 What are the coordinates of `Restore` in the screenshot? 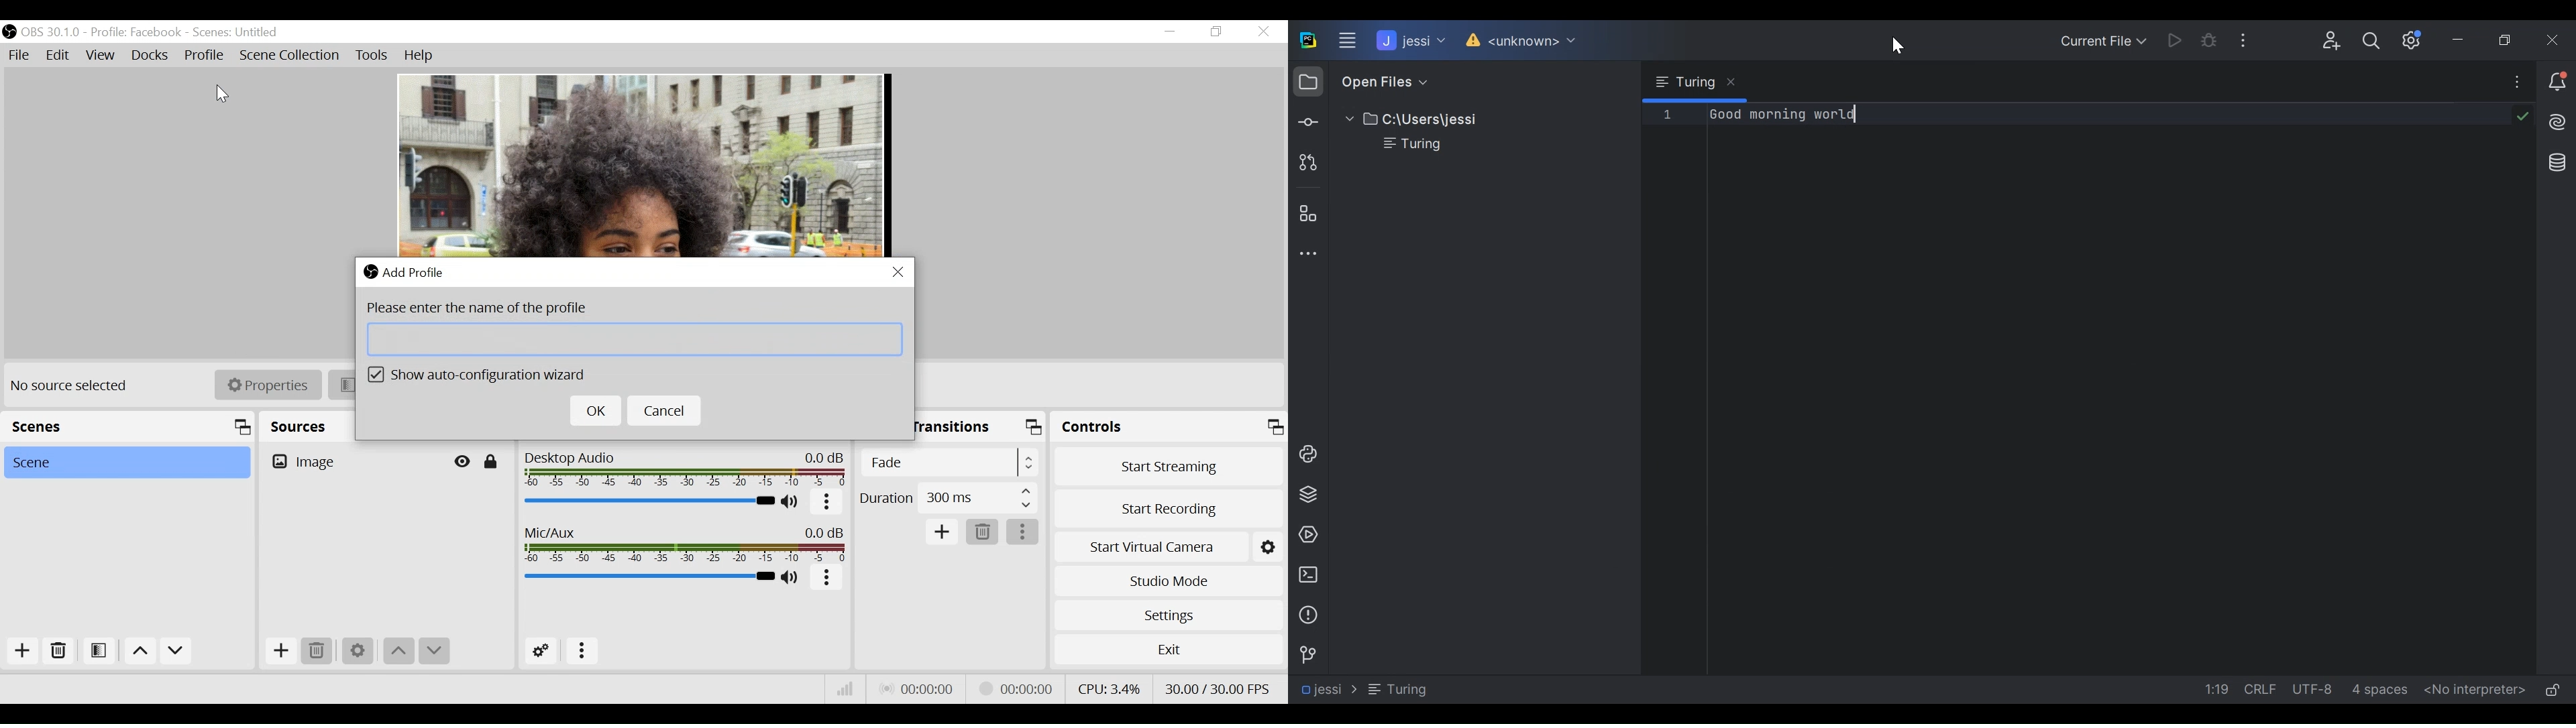 It's located at (1214, 32).